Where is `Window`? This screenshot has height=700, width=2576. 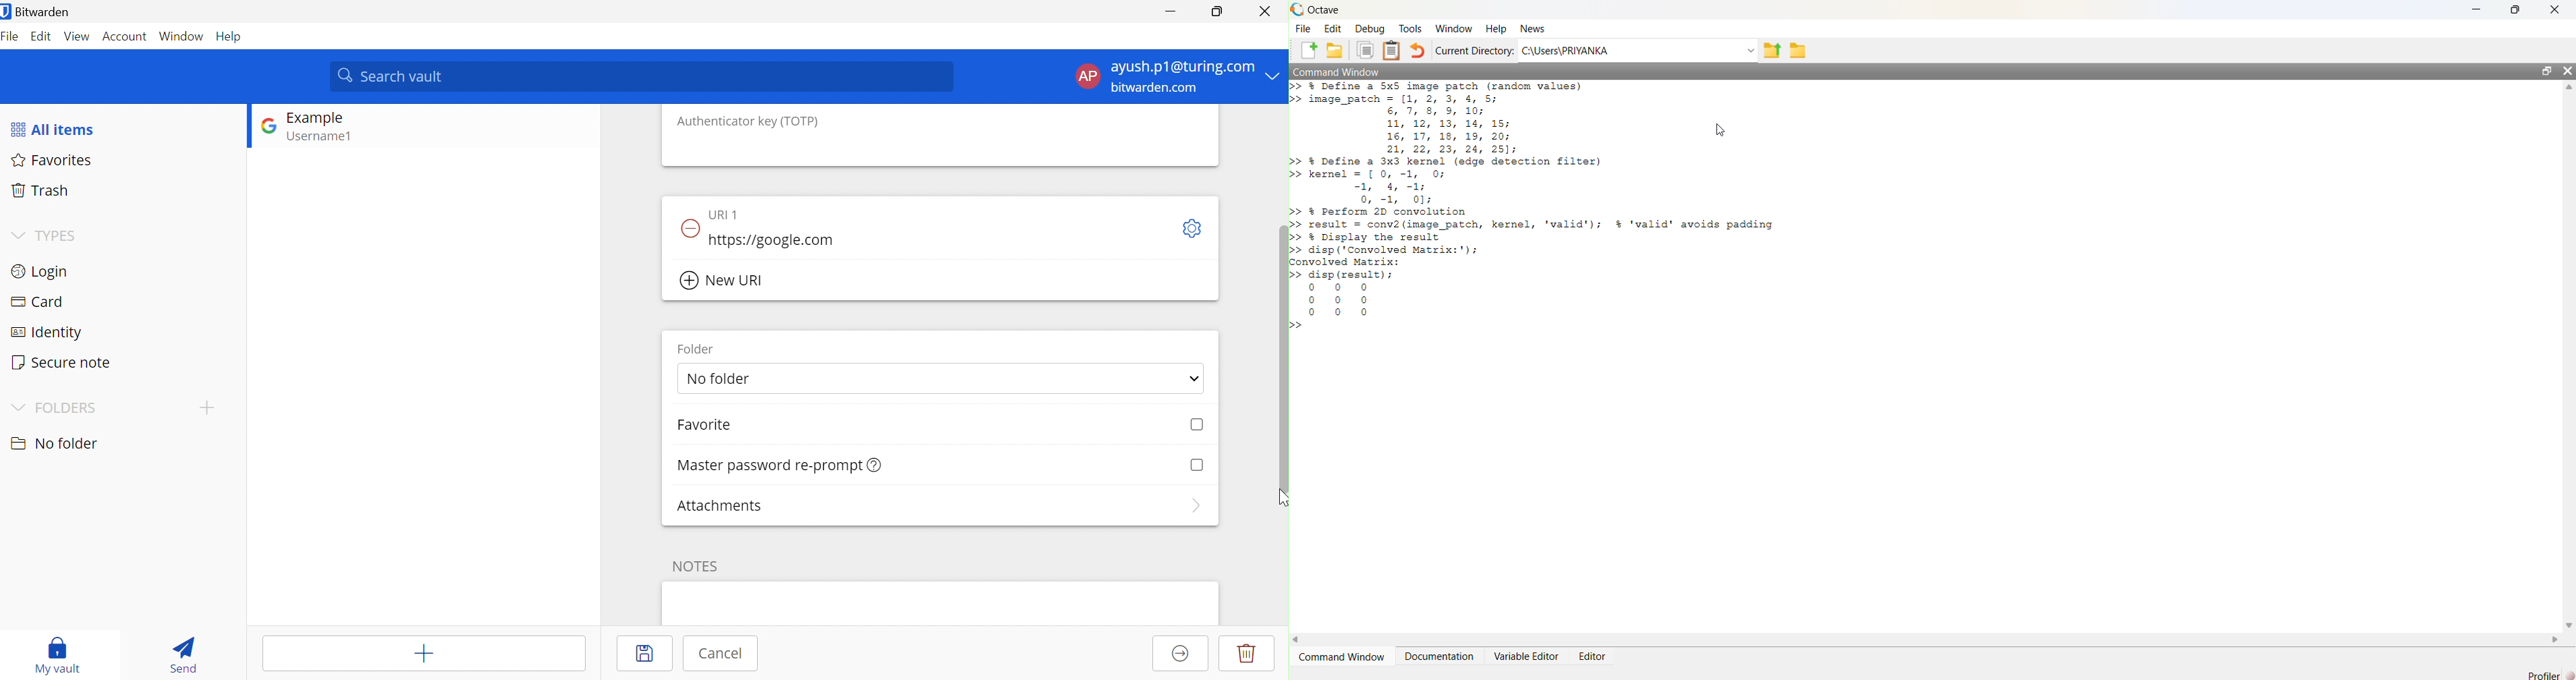
Window is located at coordinates (181, 36).